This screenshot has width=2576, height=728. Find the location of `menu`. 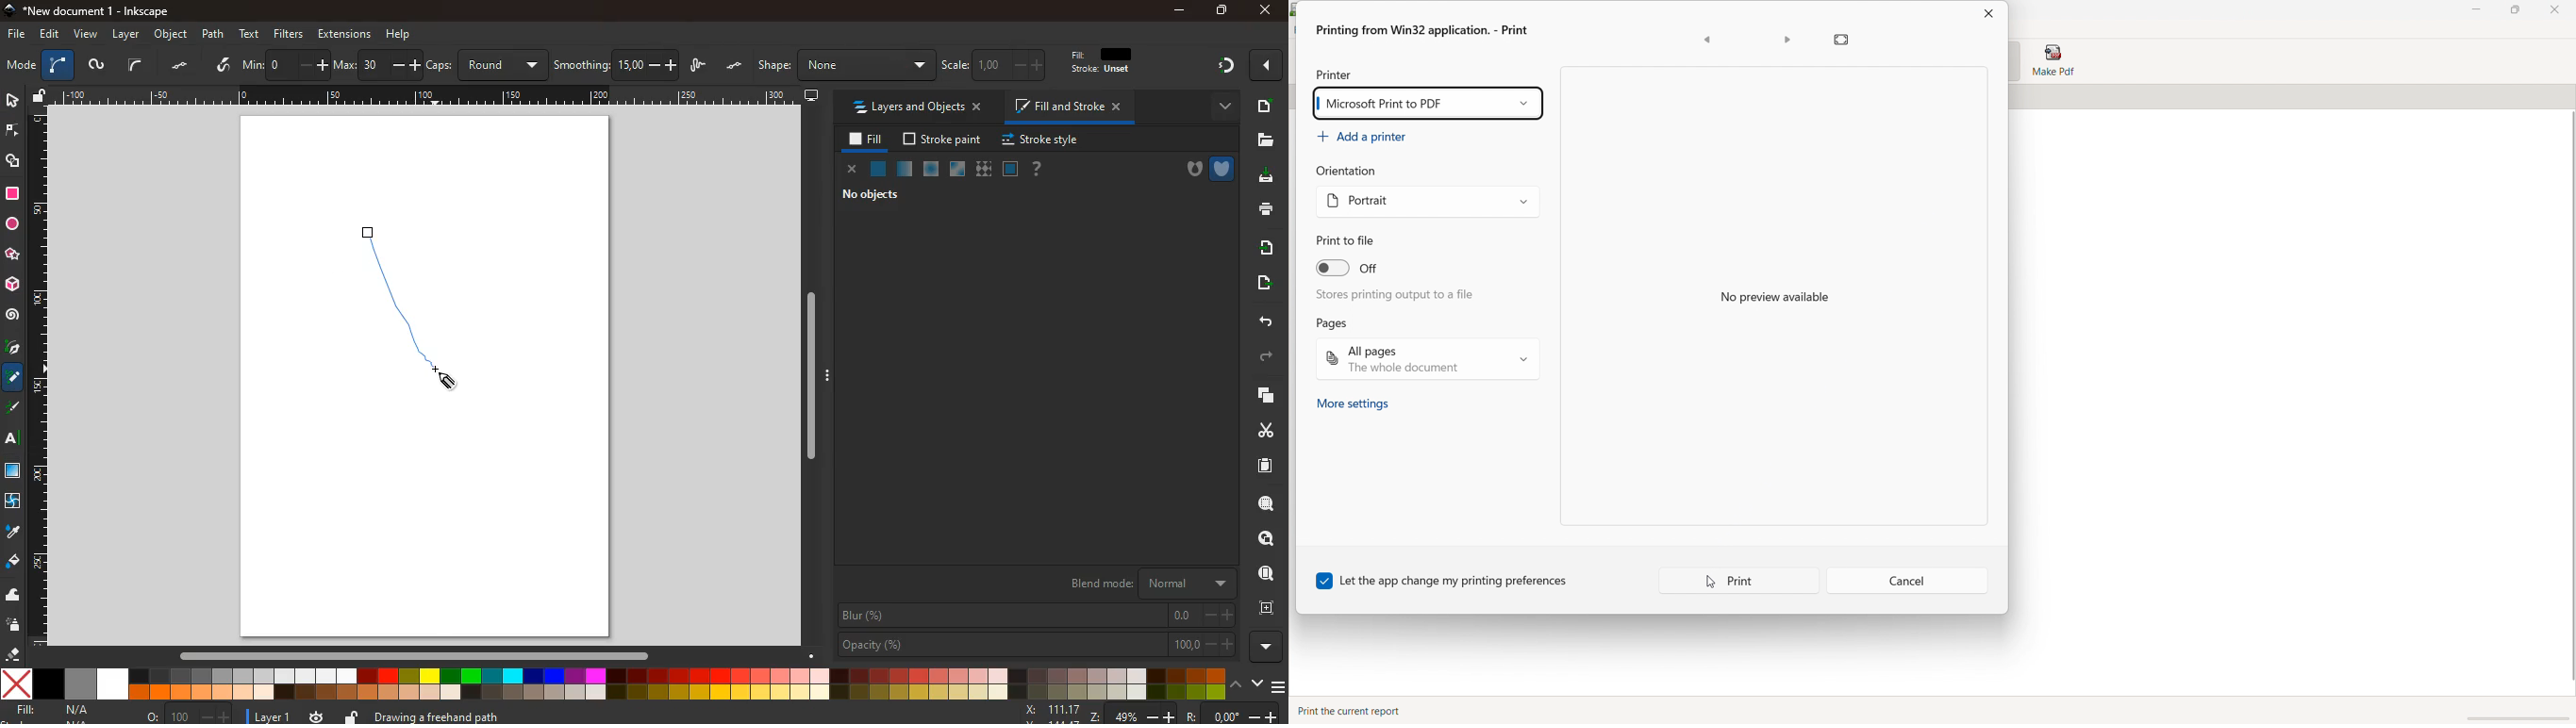

menu is located at coordinates (1280, 687).